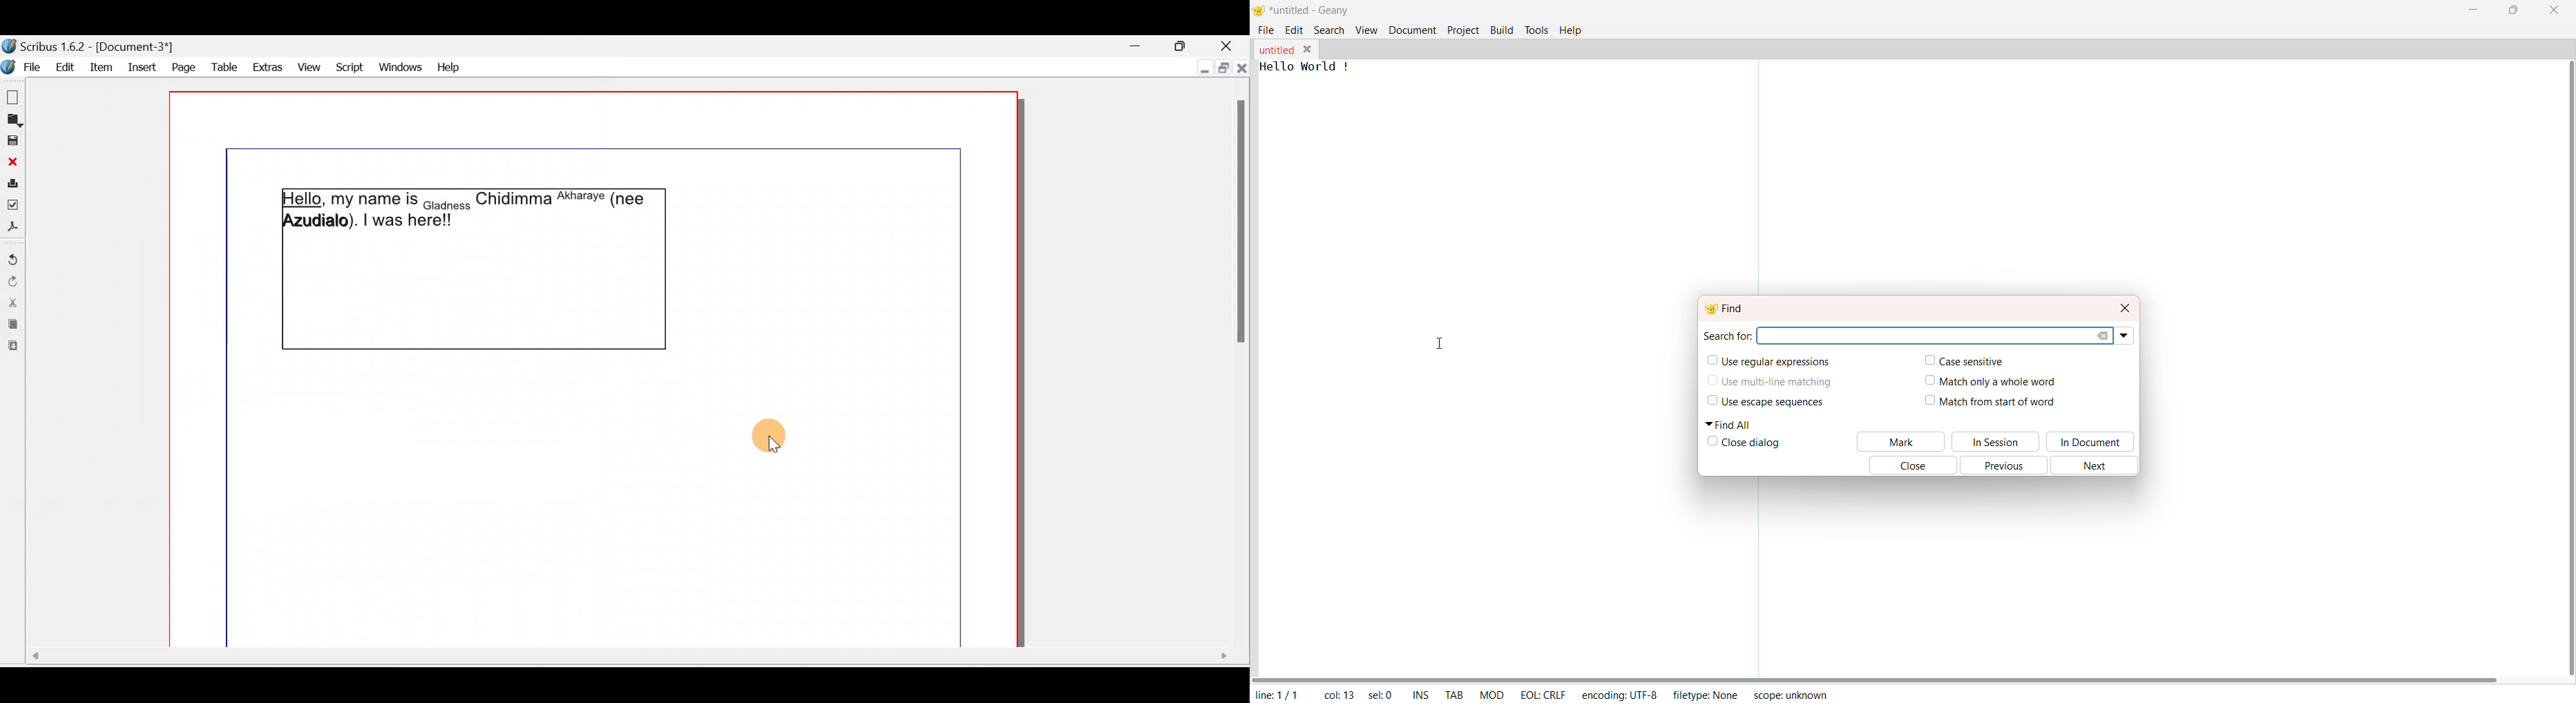  What do you see at coordinates (1237, 355) in the screenshot?
I see `Scroll bar` at bounding box center [1237, 355].